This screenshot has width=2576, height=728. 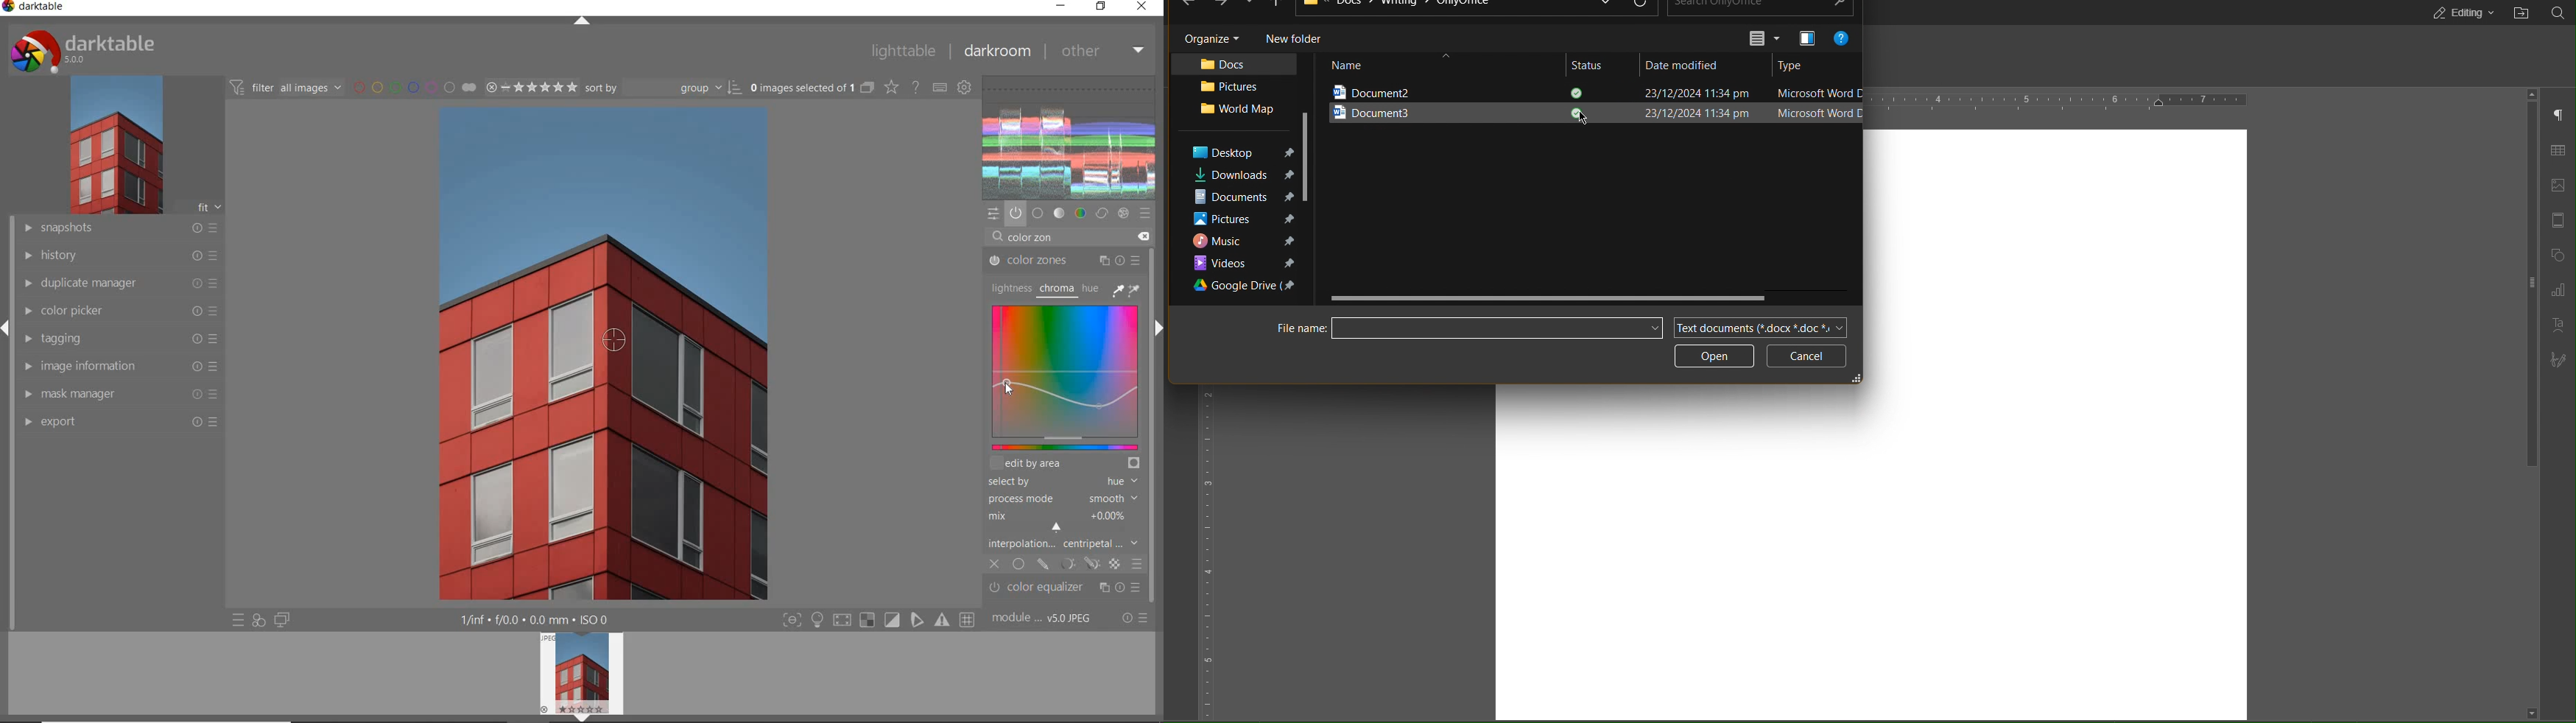 I want to click on guides overlay, so click(x=916, y=621).